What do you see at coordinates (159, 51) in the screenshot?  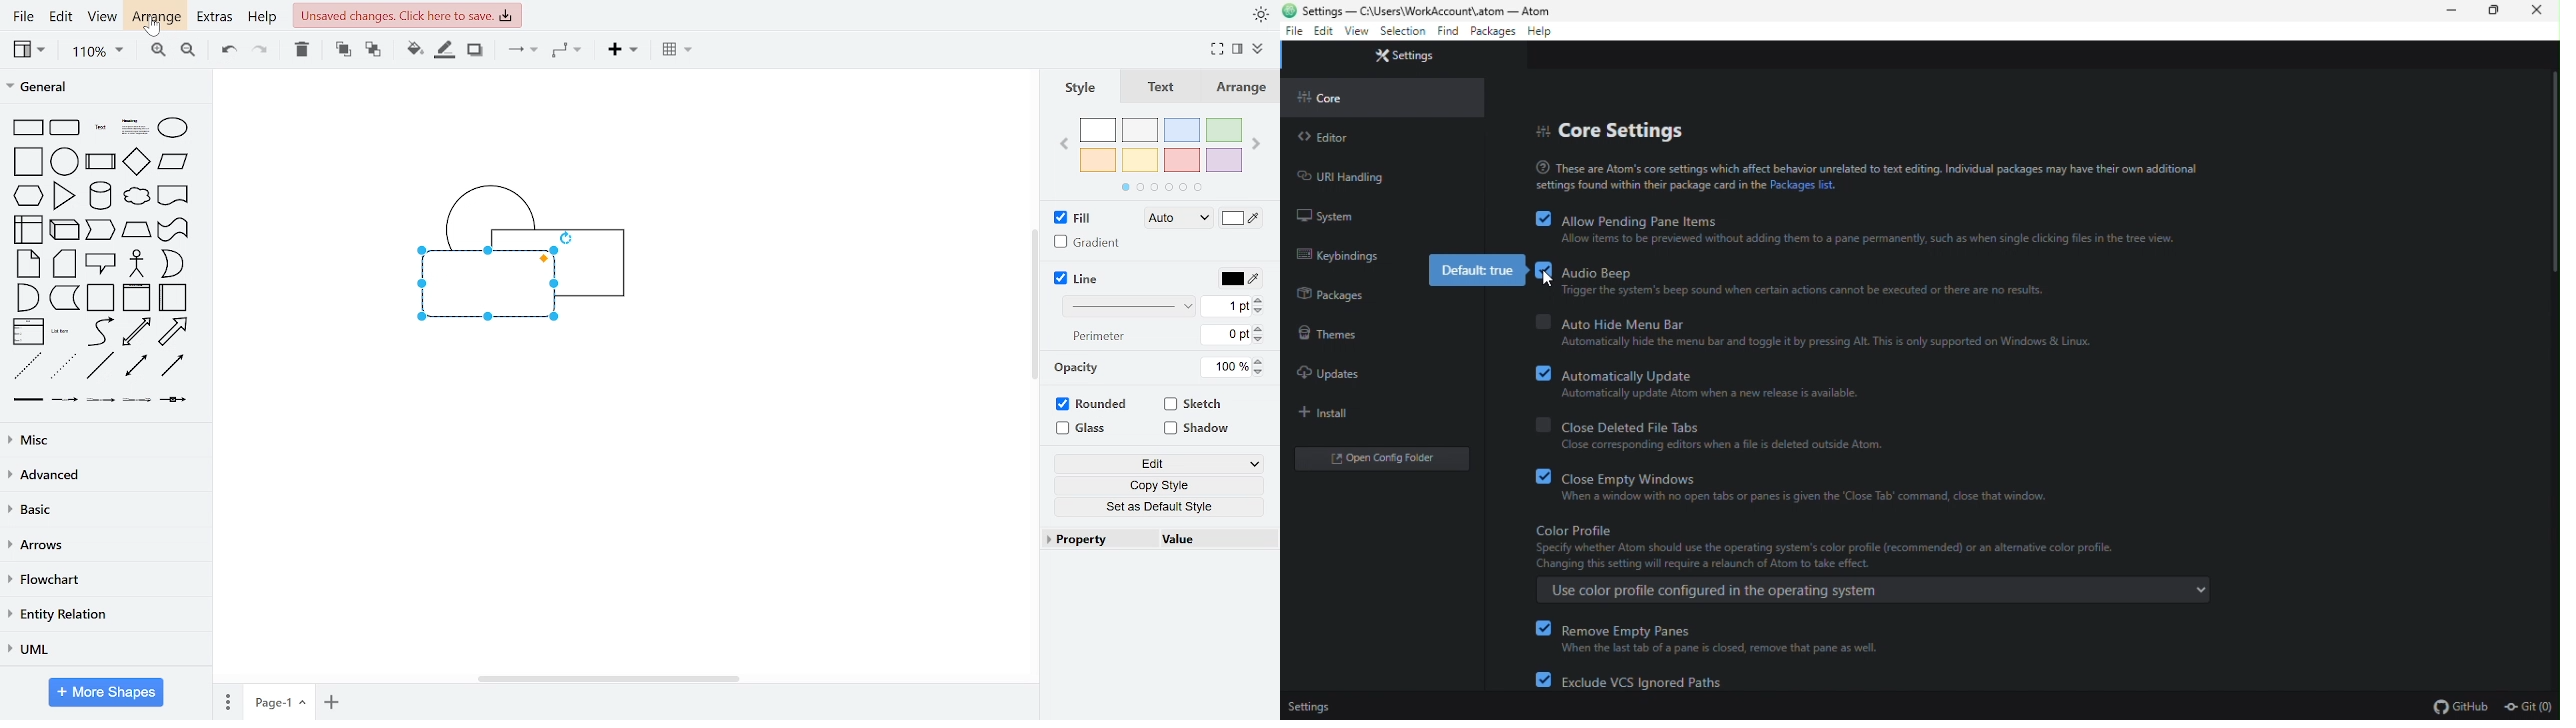 I see `zoom in` at bounding box center [159, 51].